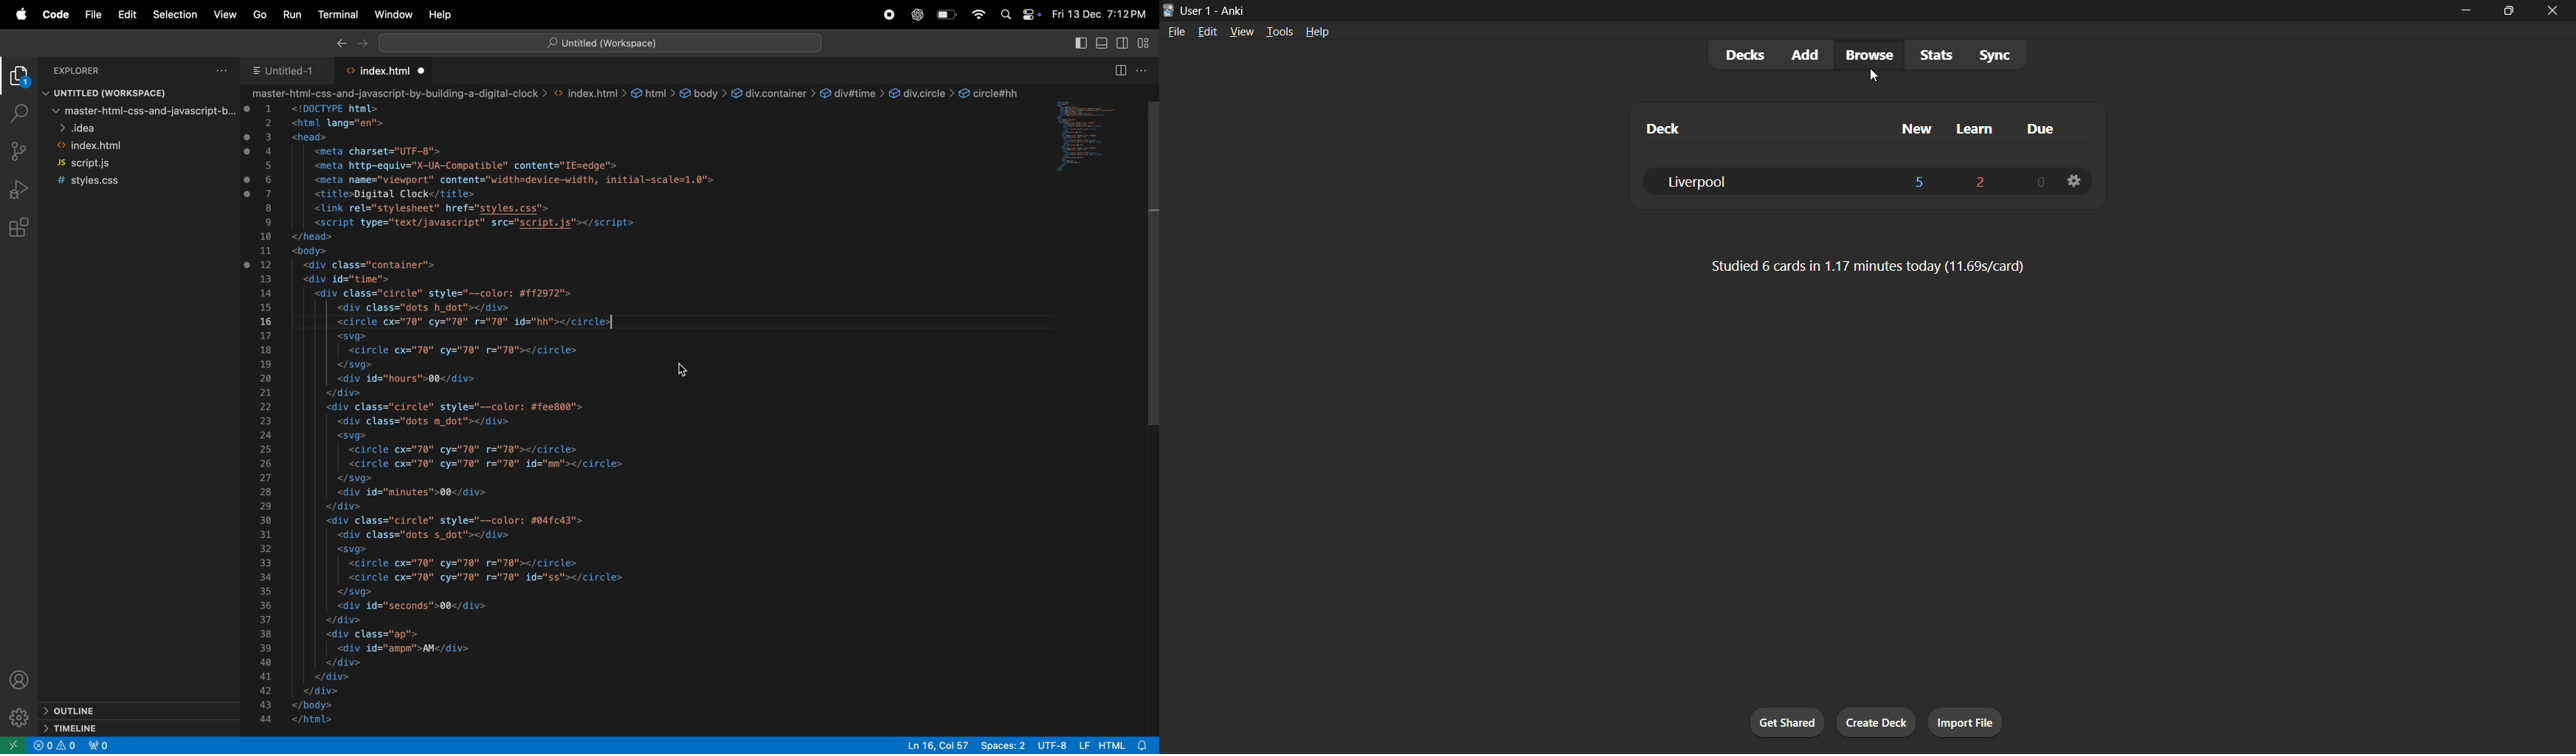 Image resolution: width=2576 pixels, height=756 pixels. What do you see at coordinates (392, 14) in the screenshot?
I see `window` at bounding box center [392, 14].